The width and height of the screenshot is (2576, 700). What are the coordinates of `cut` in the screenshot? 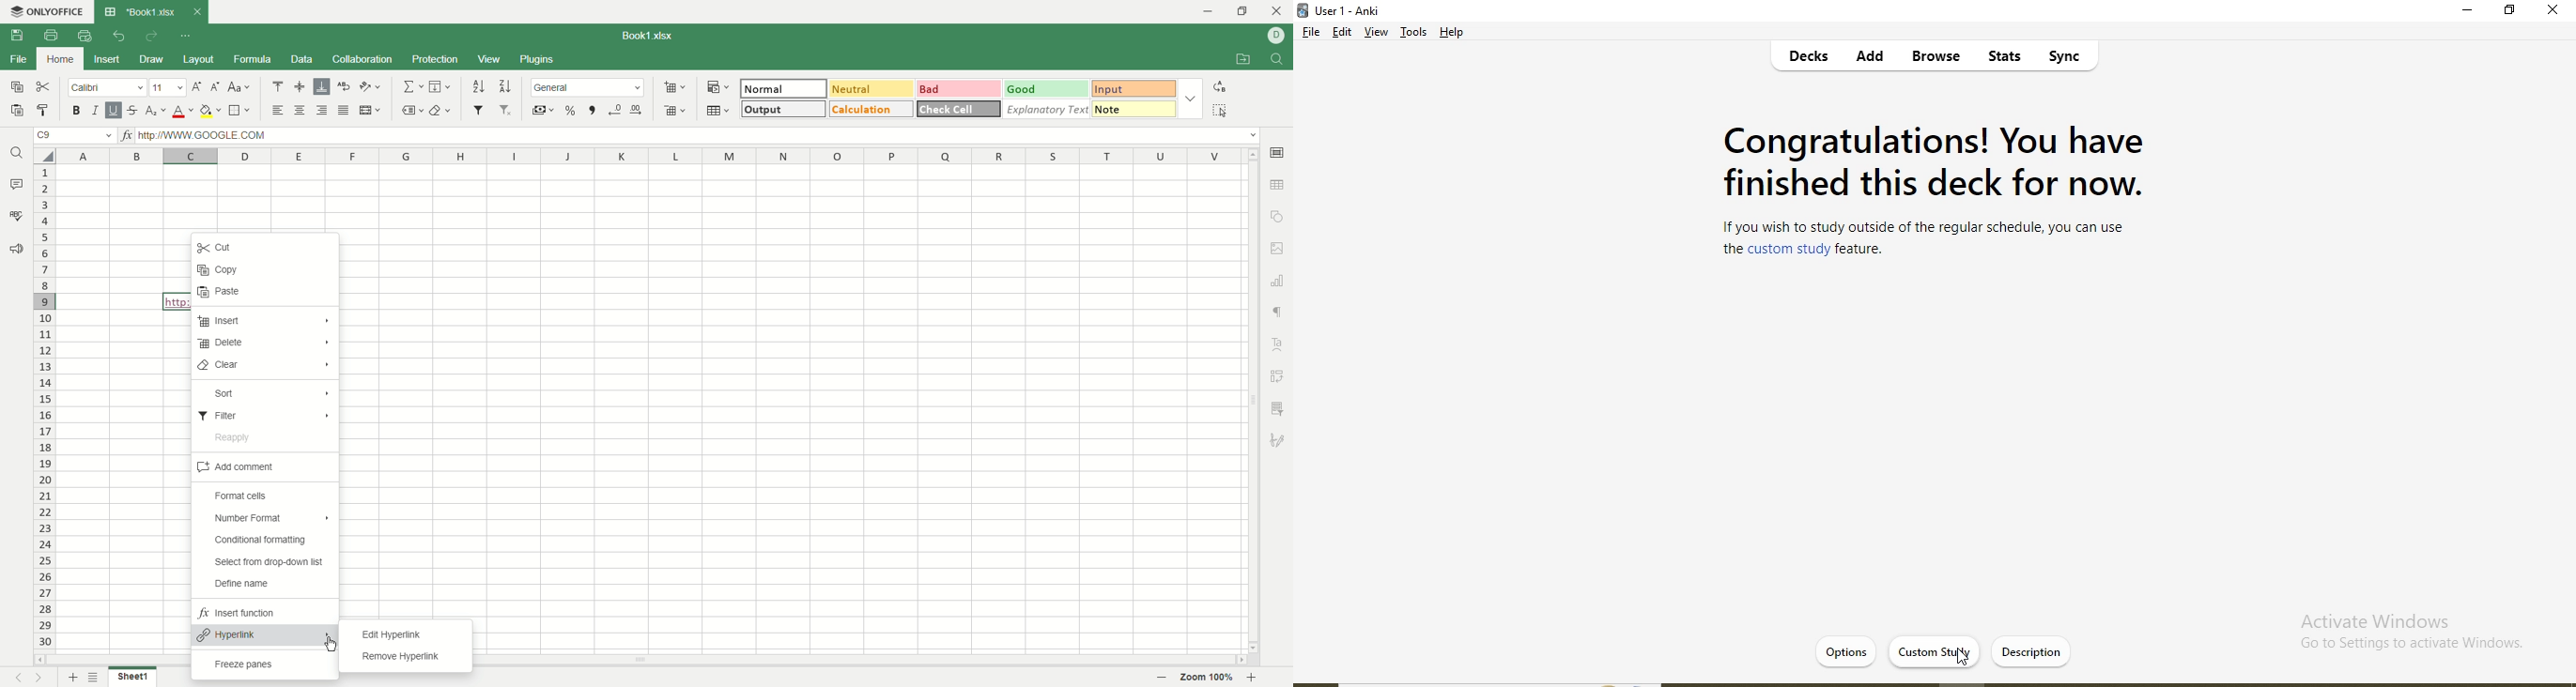 It's located at (217, 249).